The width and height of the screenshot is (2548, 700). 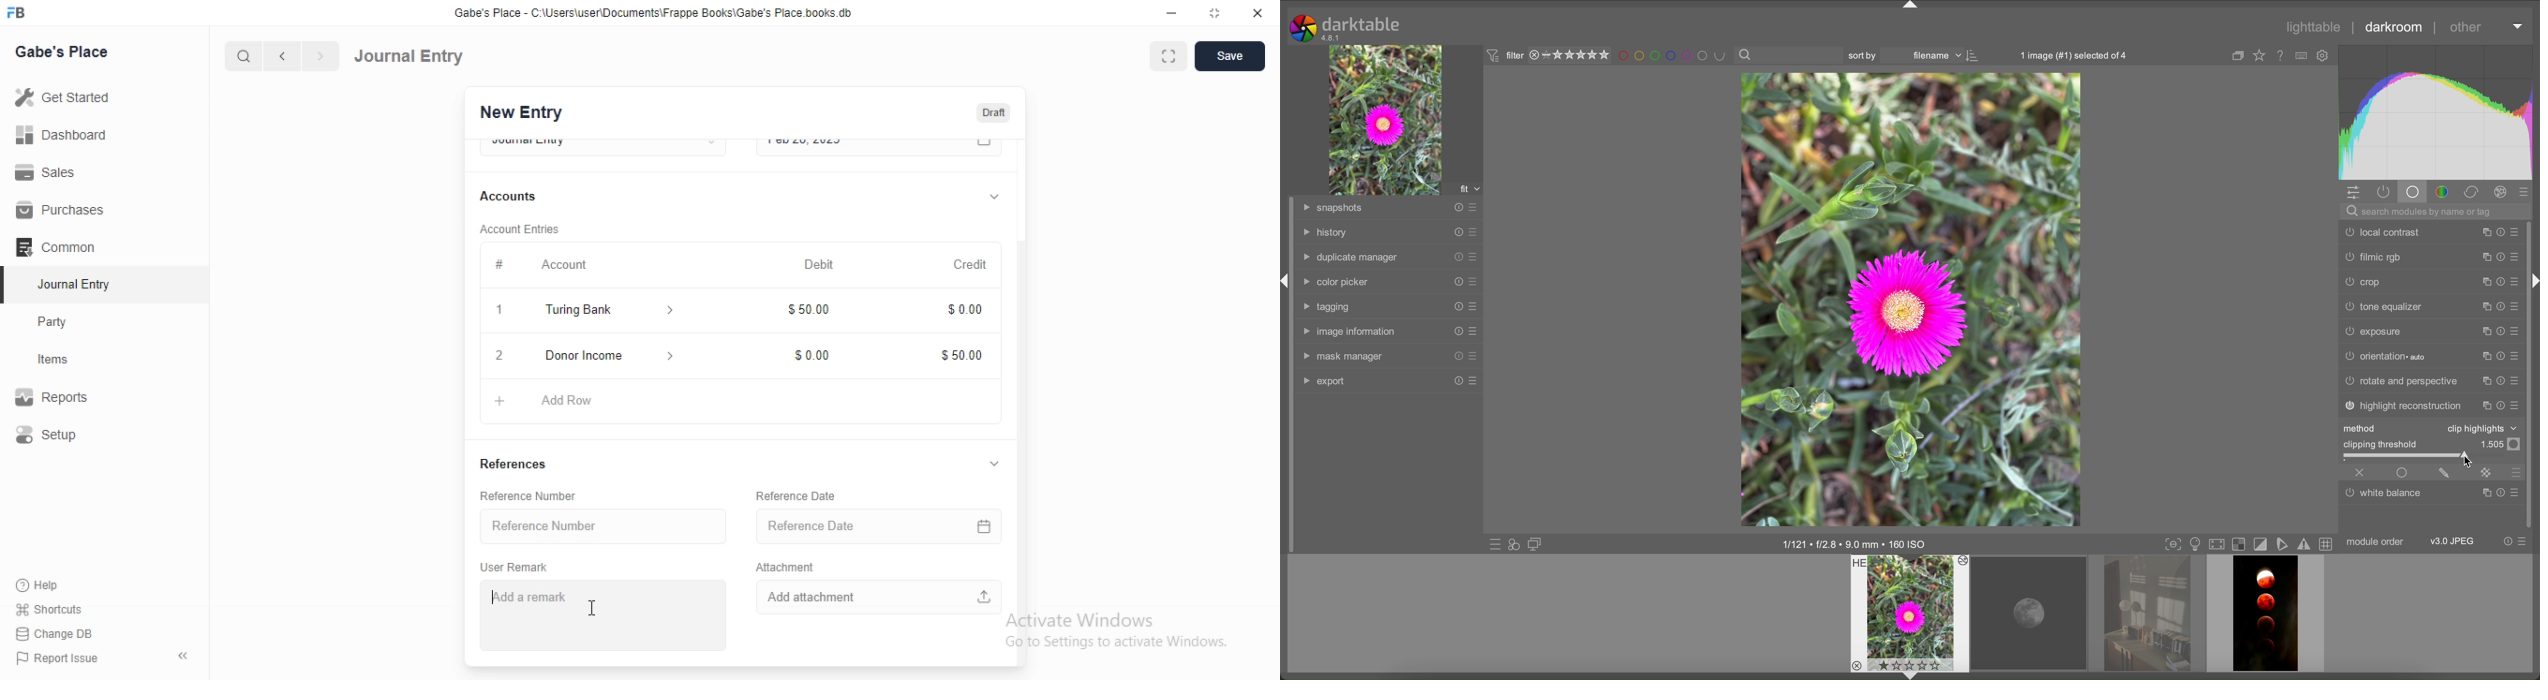 I want to click on edit, so click(x=2445, y=472).